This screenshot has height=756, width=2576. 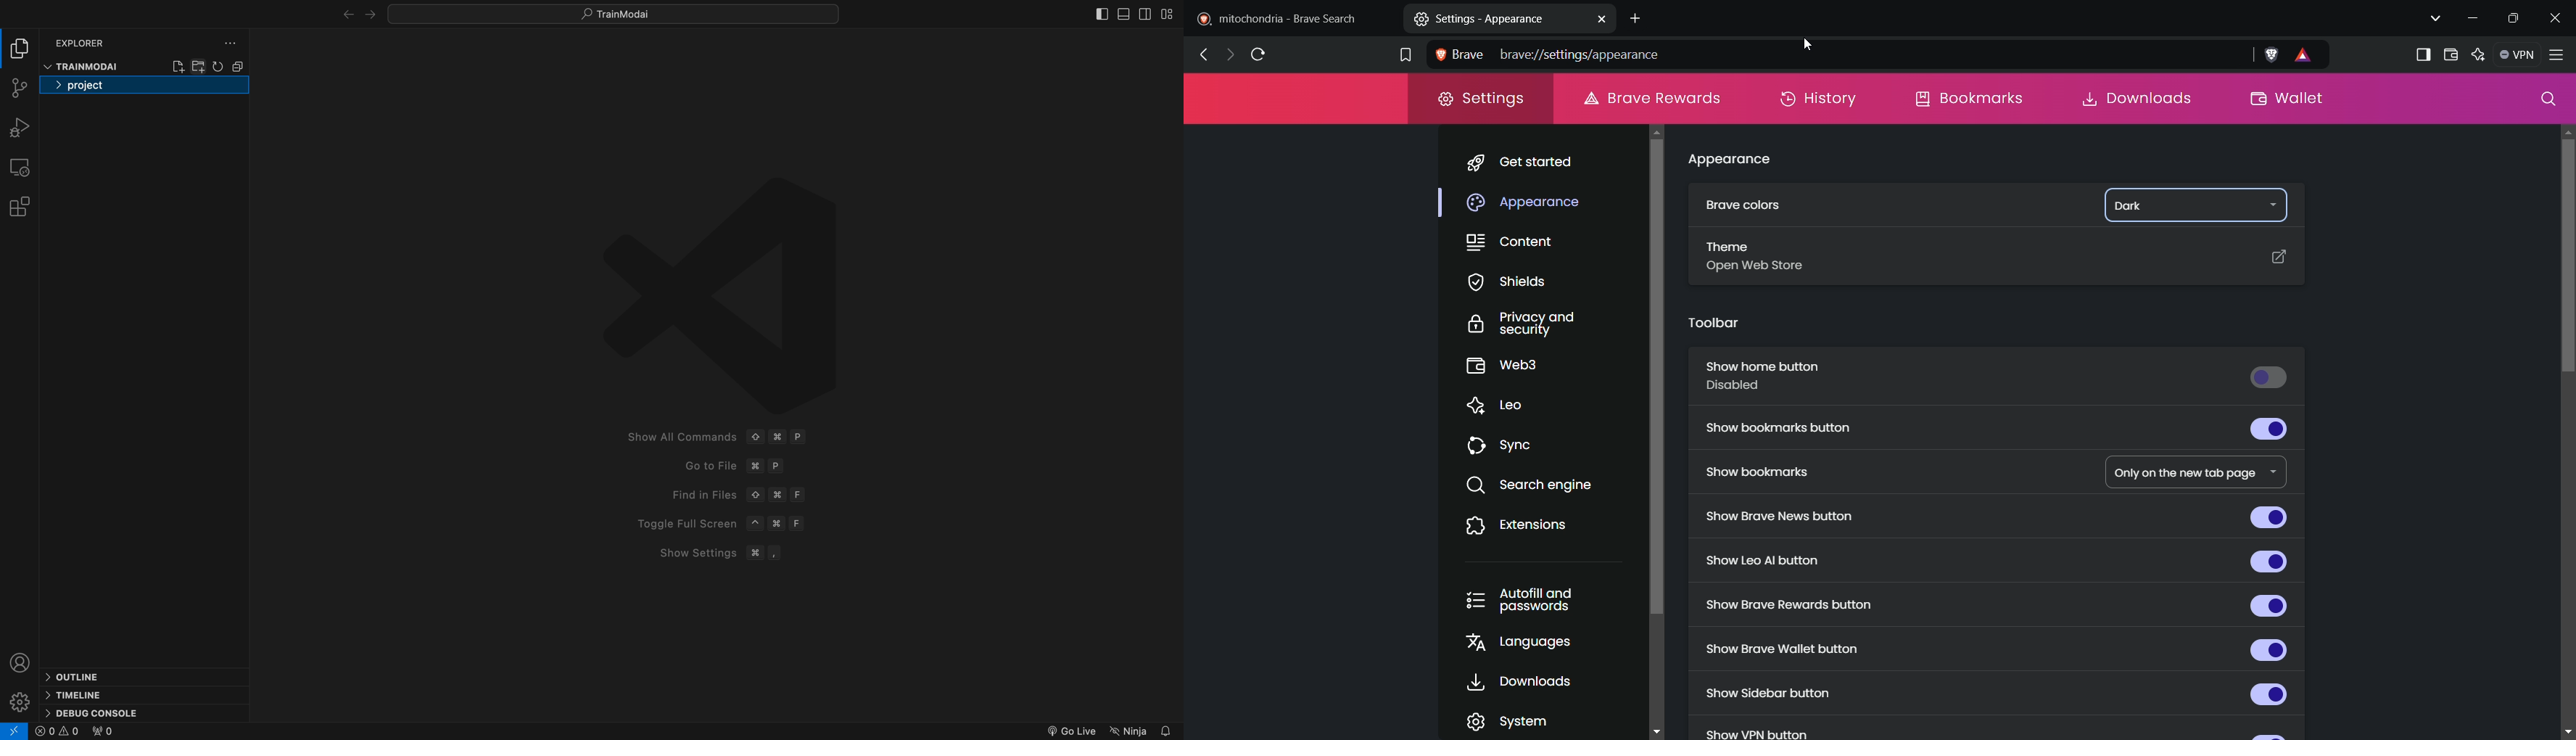 What do you see at coordinates (720, 292) in the screenshot?
I see `Logo` at bounding box center [720, 292].